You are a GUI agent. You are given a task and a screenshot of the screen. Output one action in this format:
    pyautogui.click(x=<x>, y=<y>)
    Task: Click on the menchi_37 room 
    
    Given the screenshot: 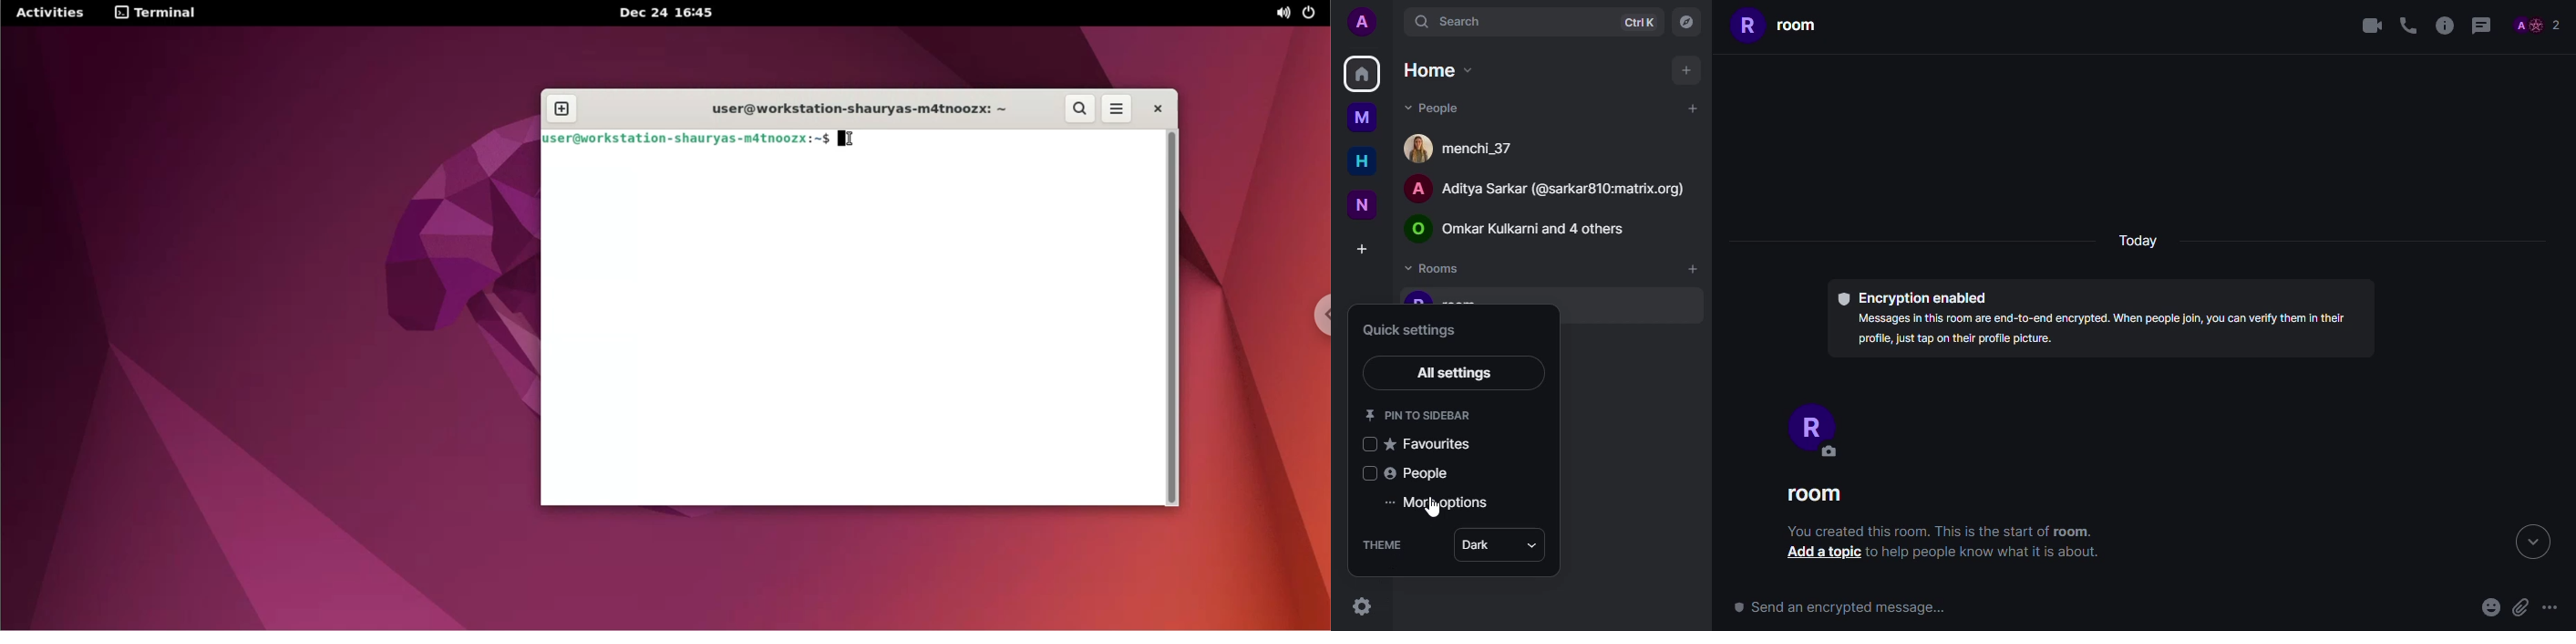 What is the action you would take?
    pyautogui.click(x=1461, y=148)
    